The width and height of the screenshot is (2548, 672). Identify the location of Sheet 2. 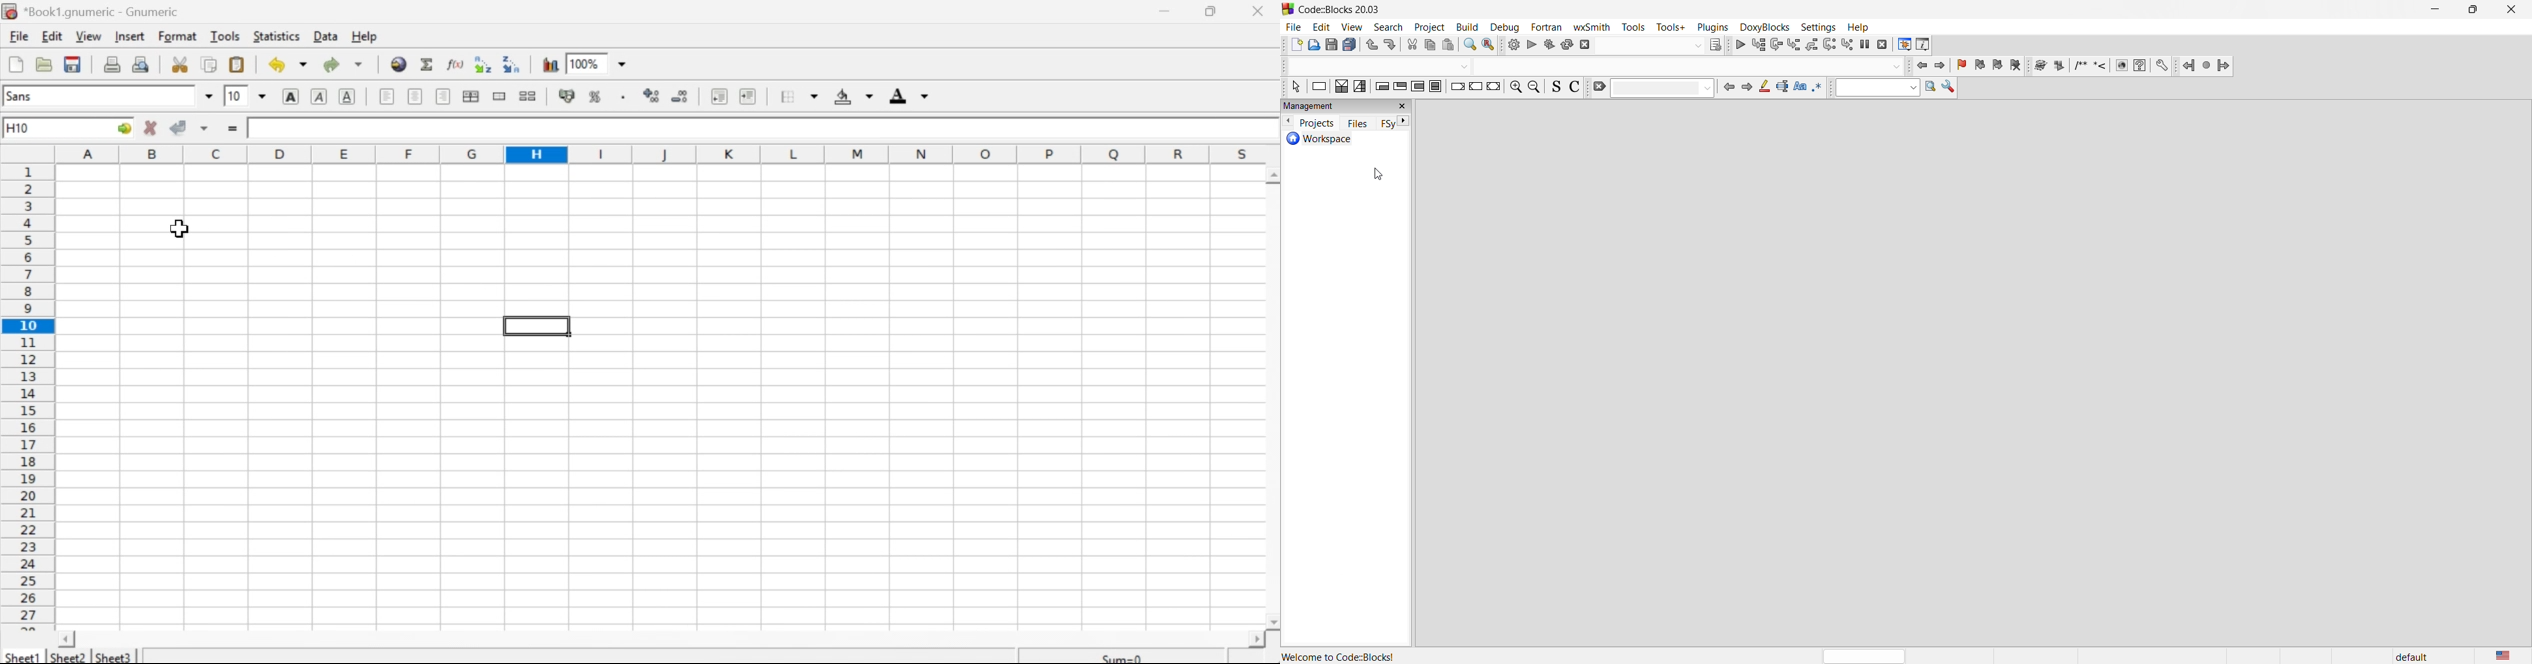
(70, 657).